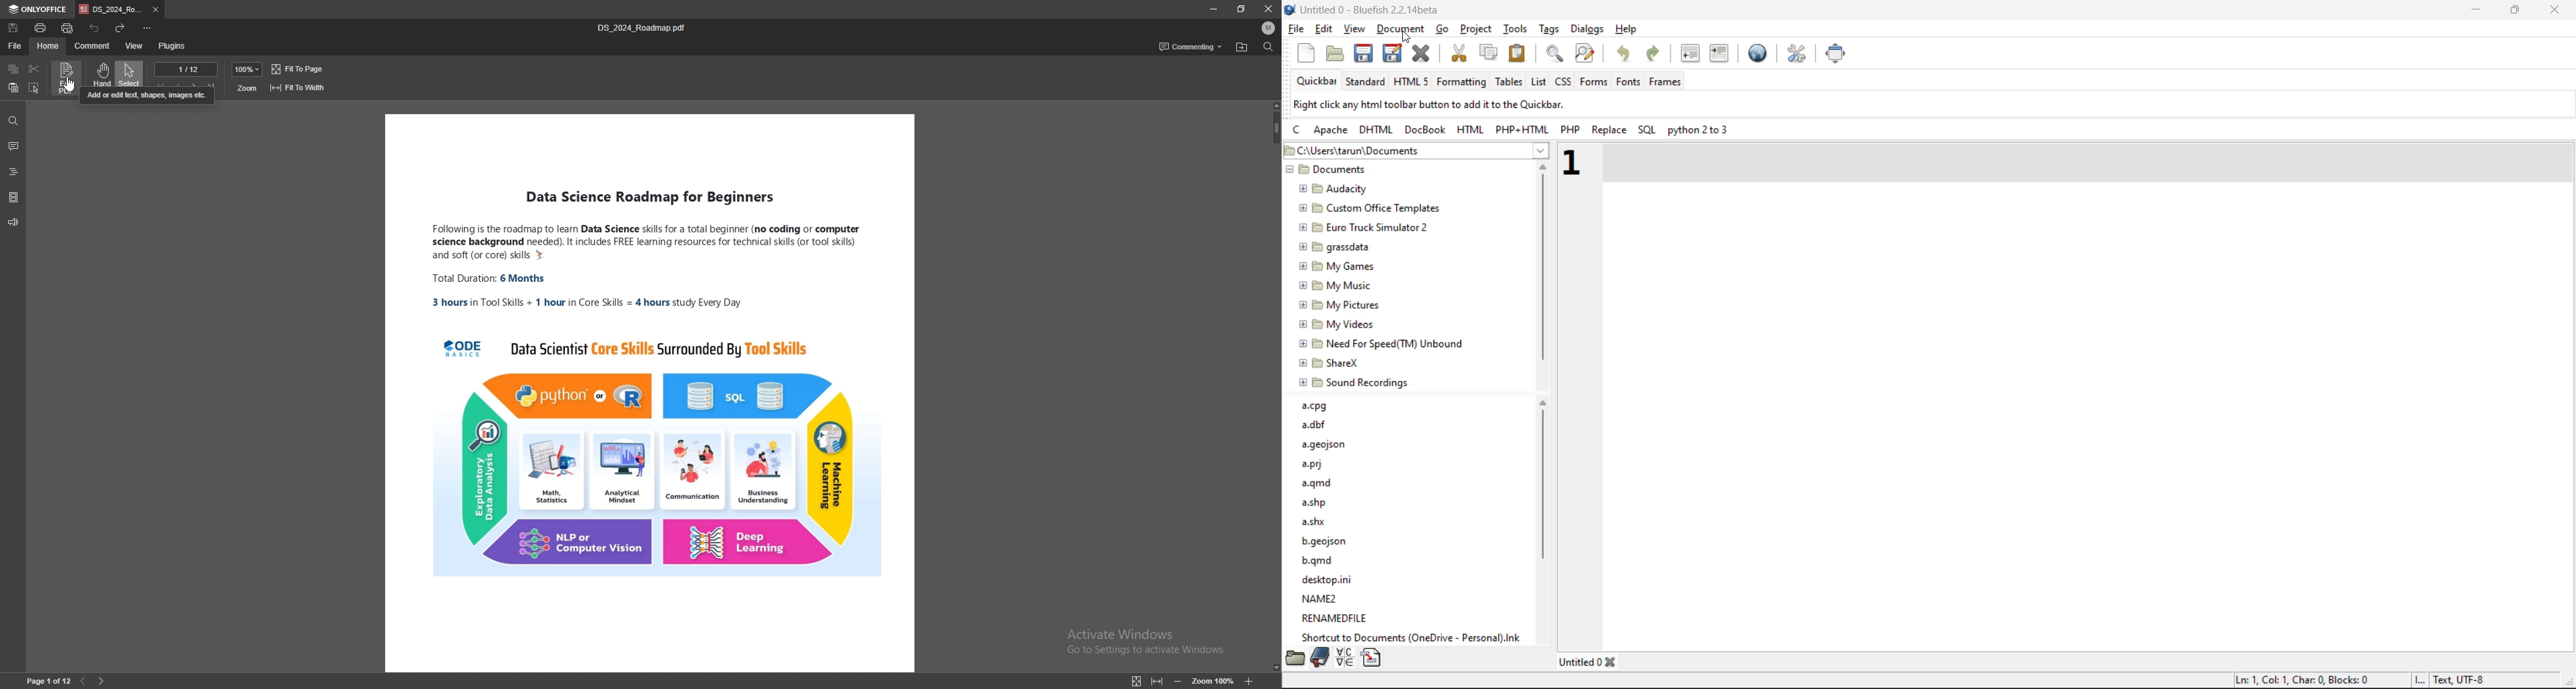 This screenshot has height=700, width=2576. I want to click on cut, so click(33, 68).